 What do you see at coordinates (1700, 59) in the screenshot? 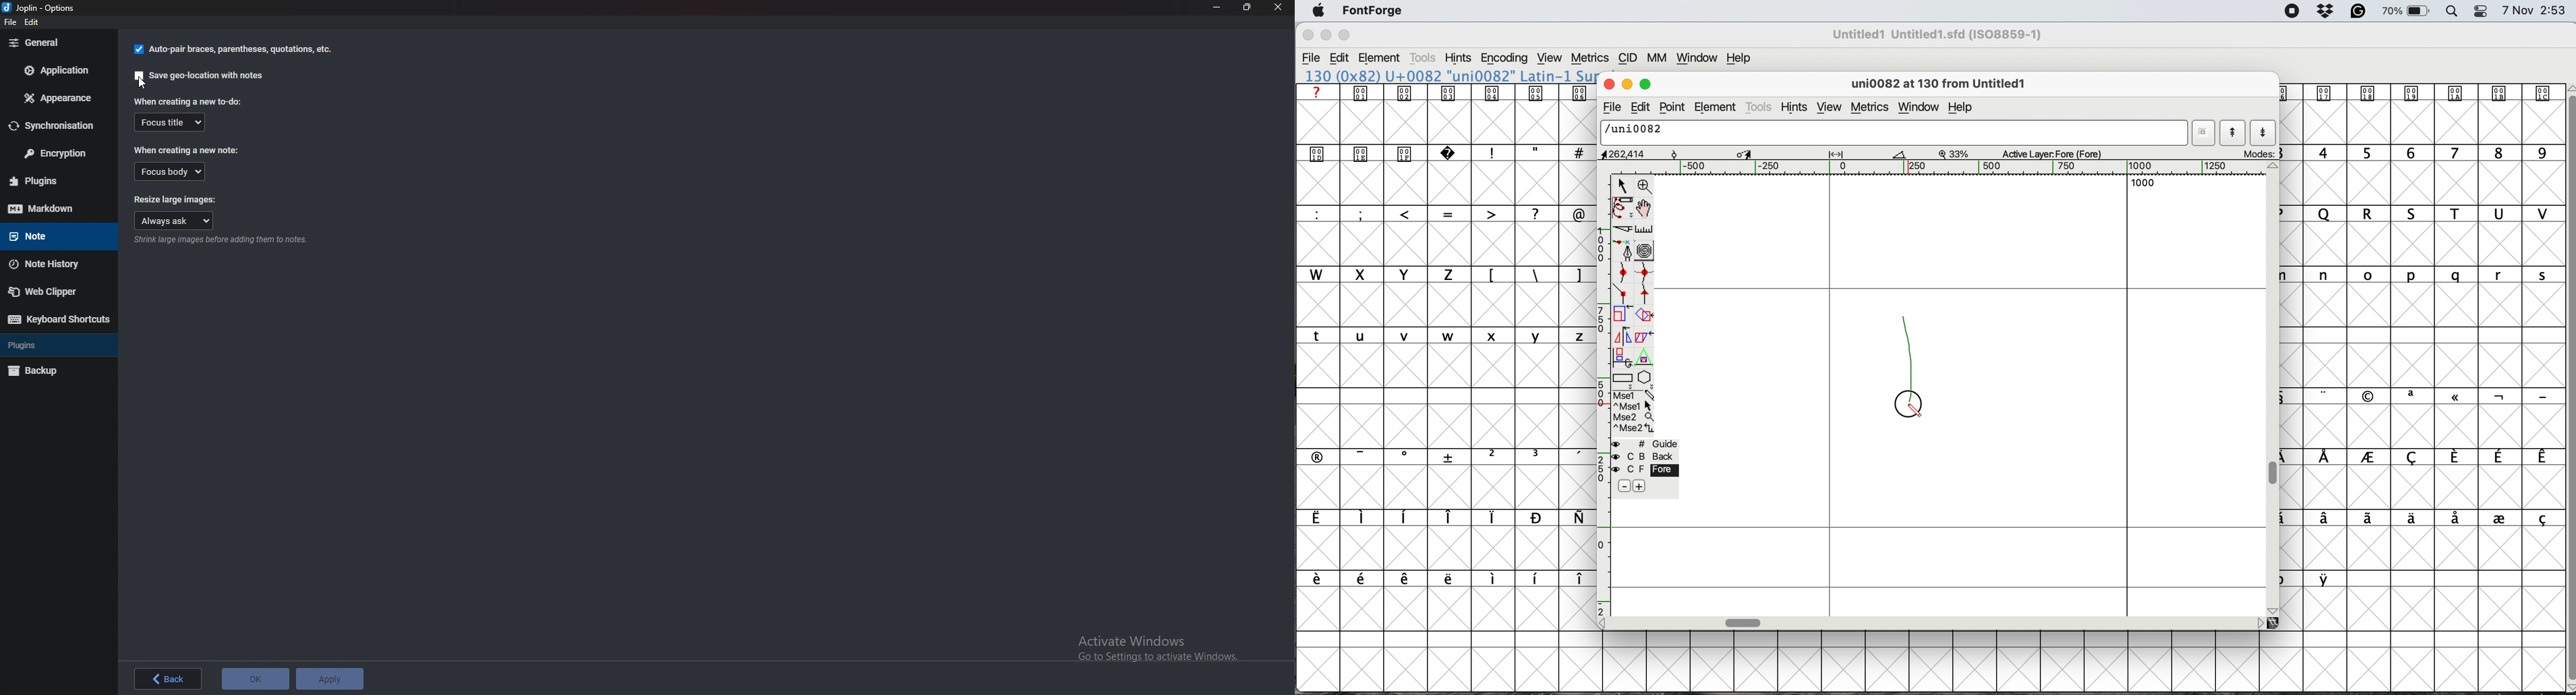
I see `window` at bounding box center [1700, 59].